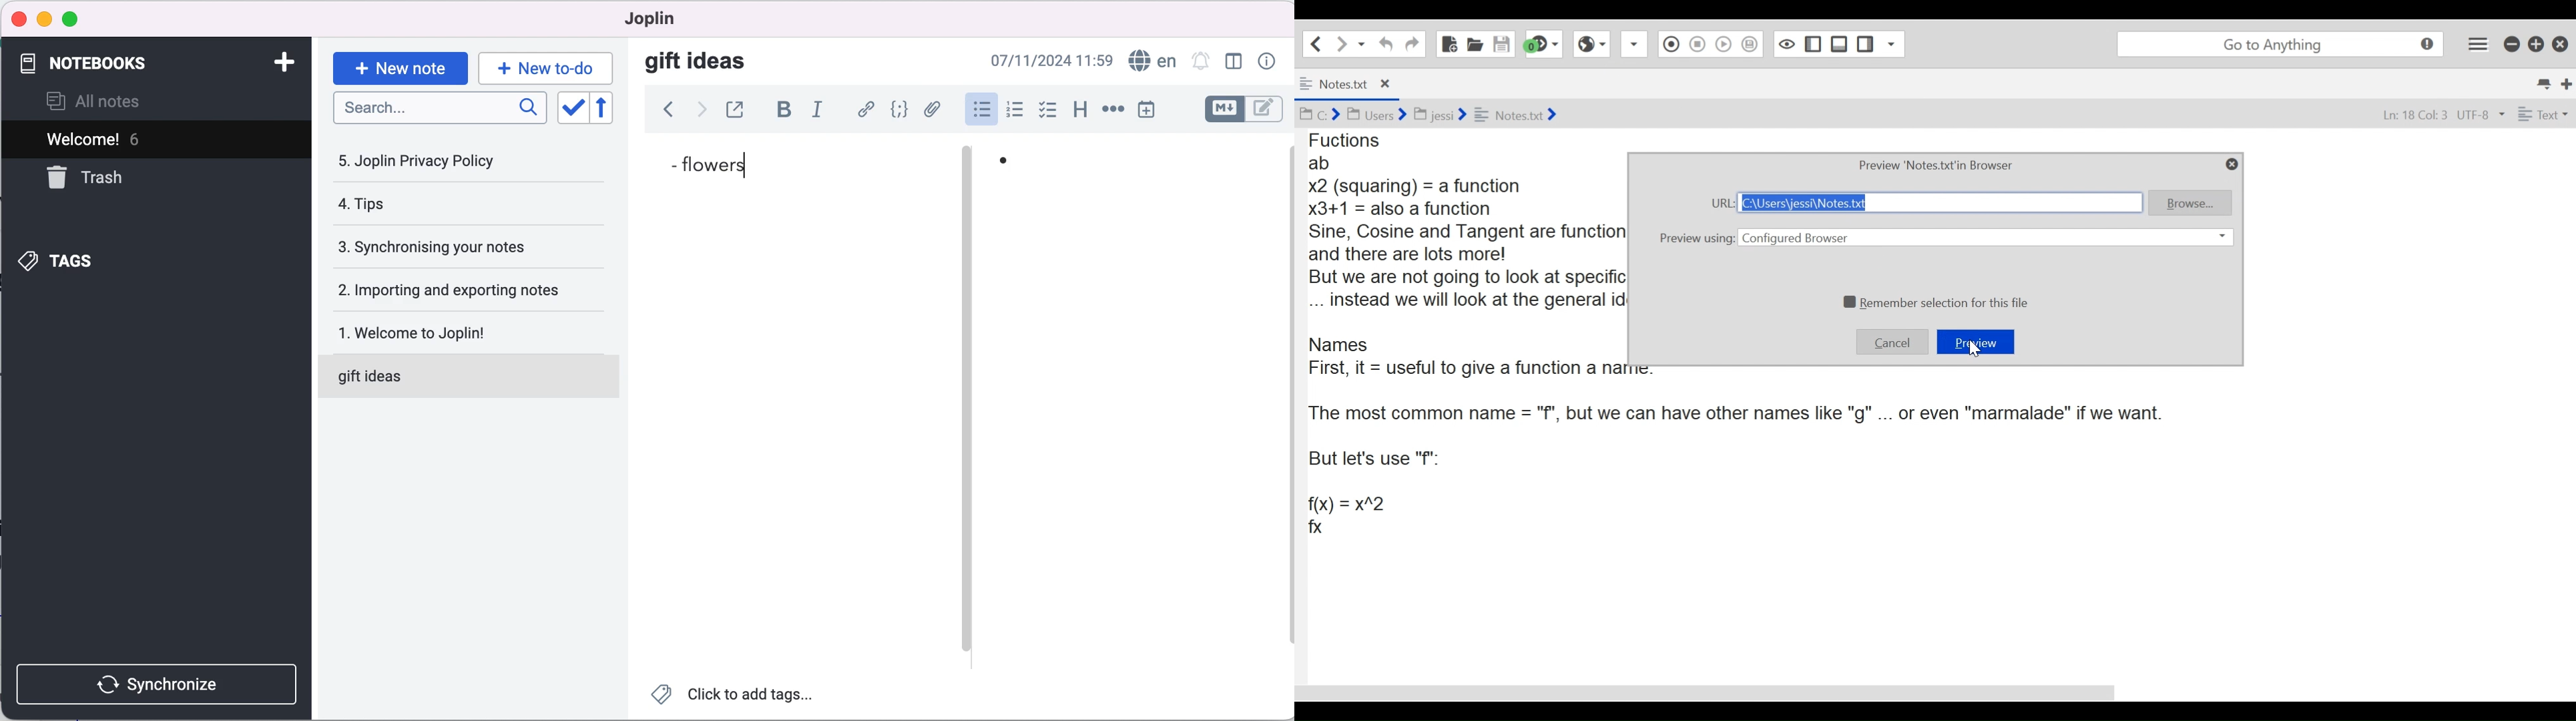 This screenshot has width=2576, height=728. What do you see at coordinates (1266, 62) in the screenshot?
I see `note properties` at bounding box center [1266, 62].